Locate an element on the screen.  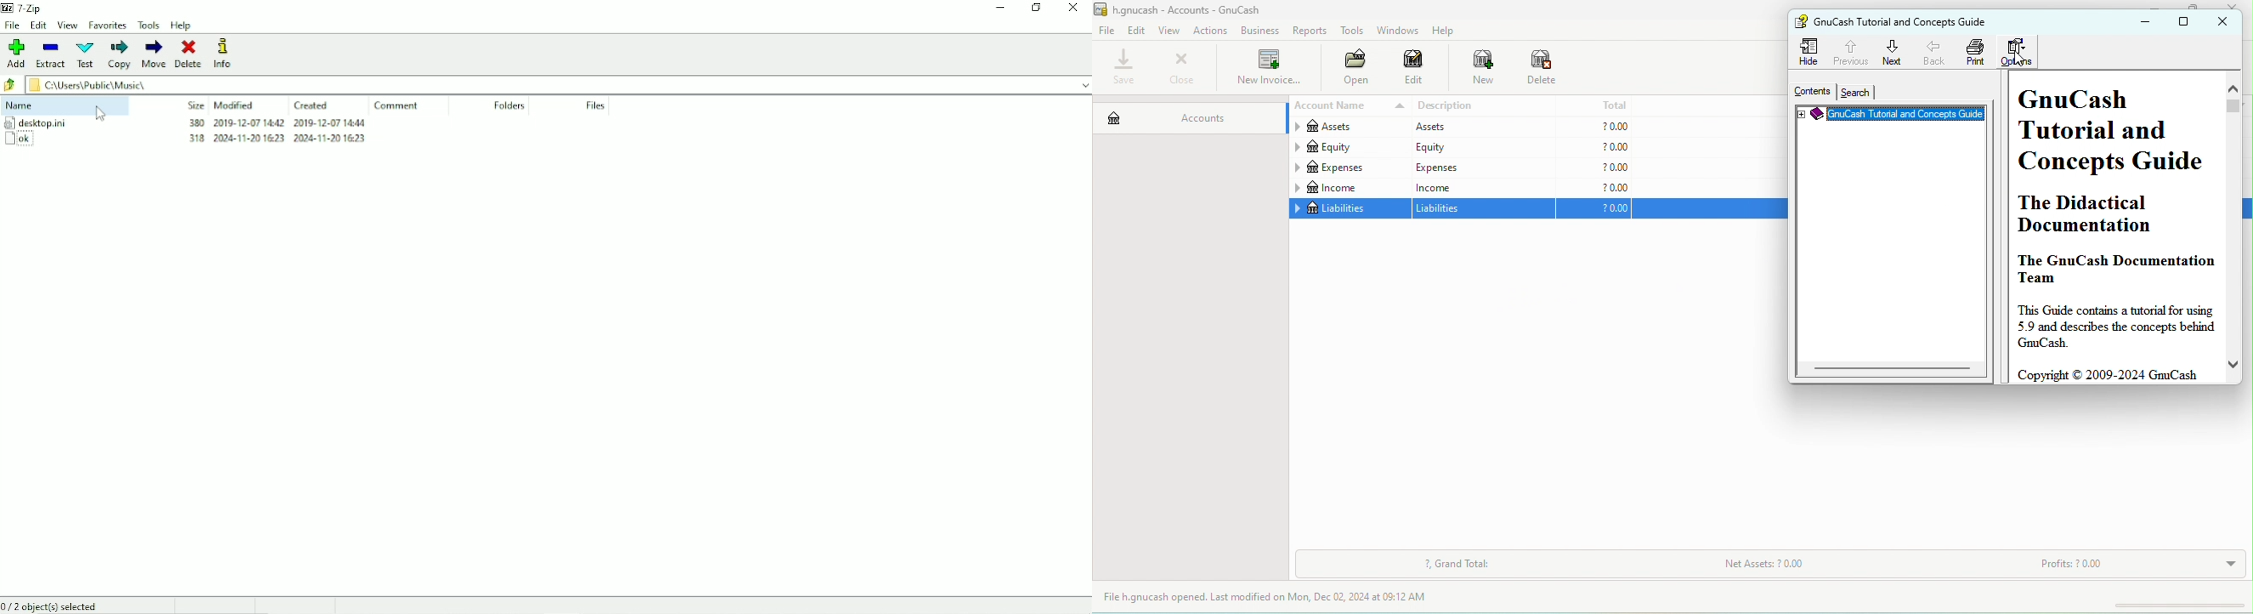
file is located at coordinates (1107, 31).